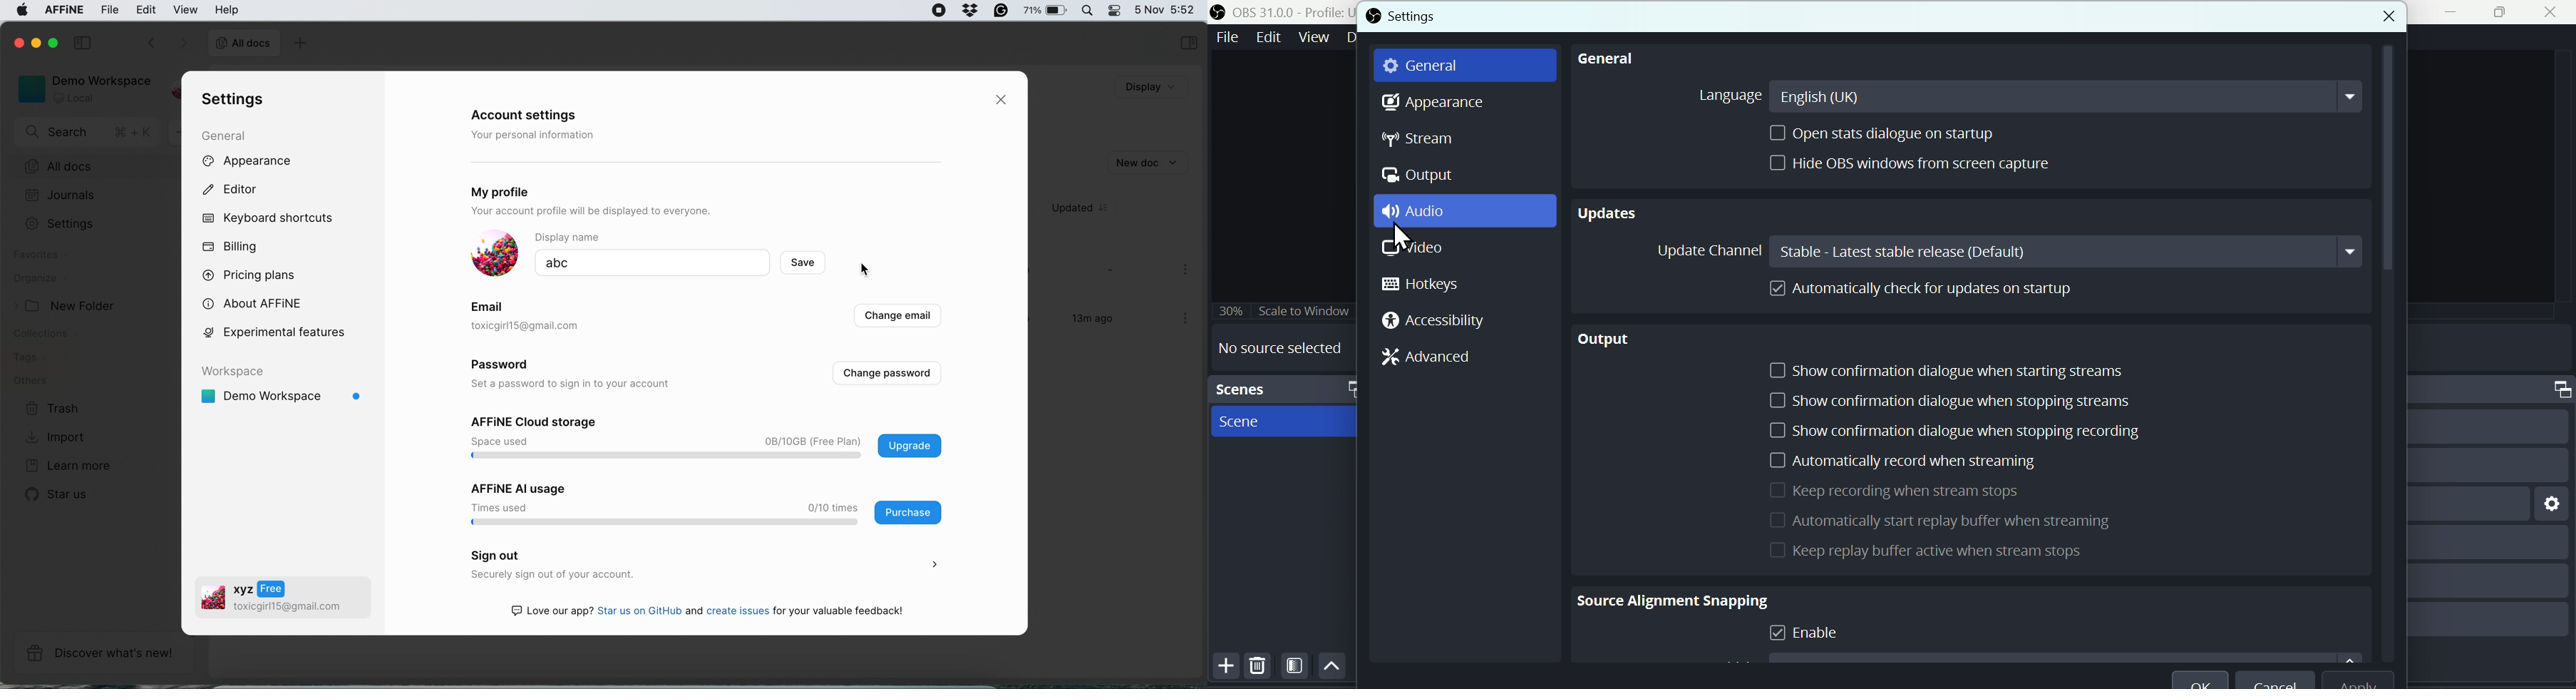 The height and width of the screenshot is (700, 2576). Describe the element at coordinates (1438, 322) in the screenshot. I see `Accessibility` at that location.